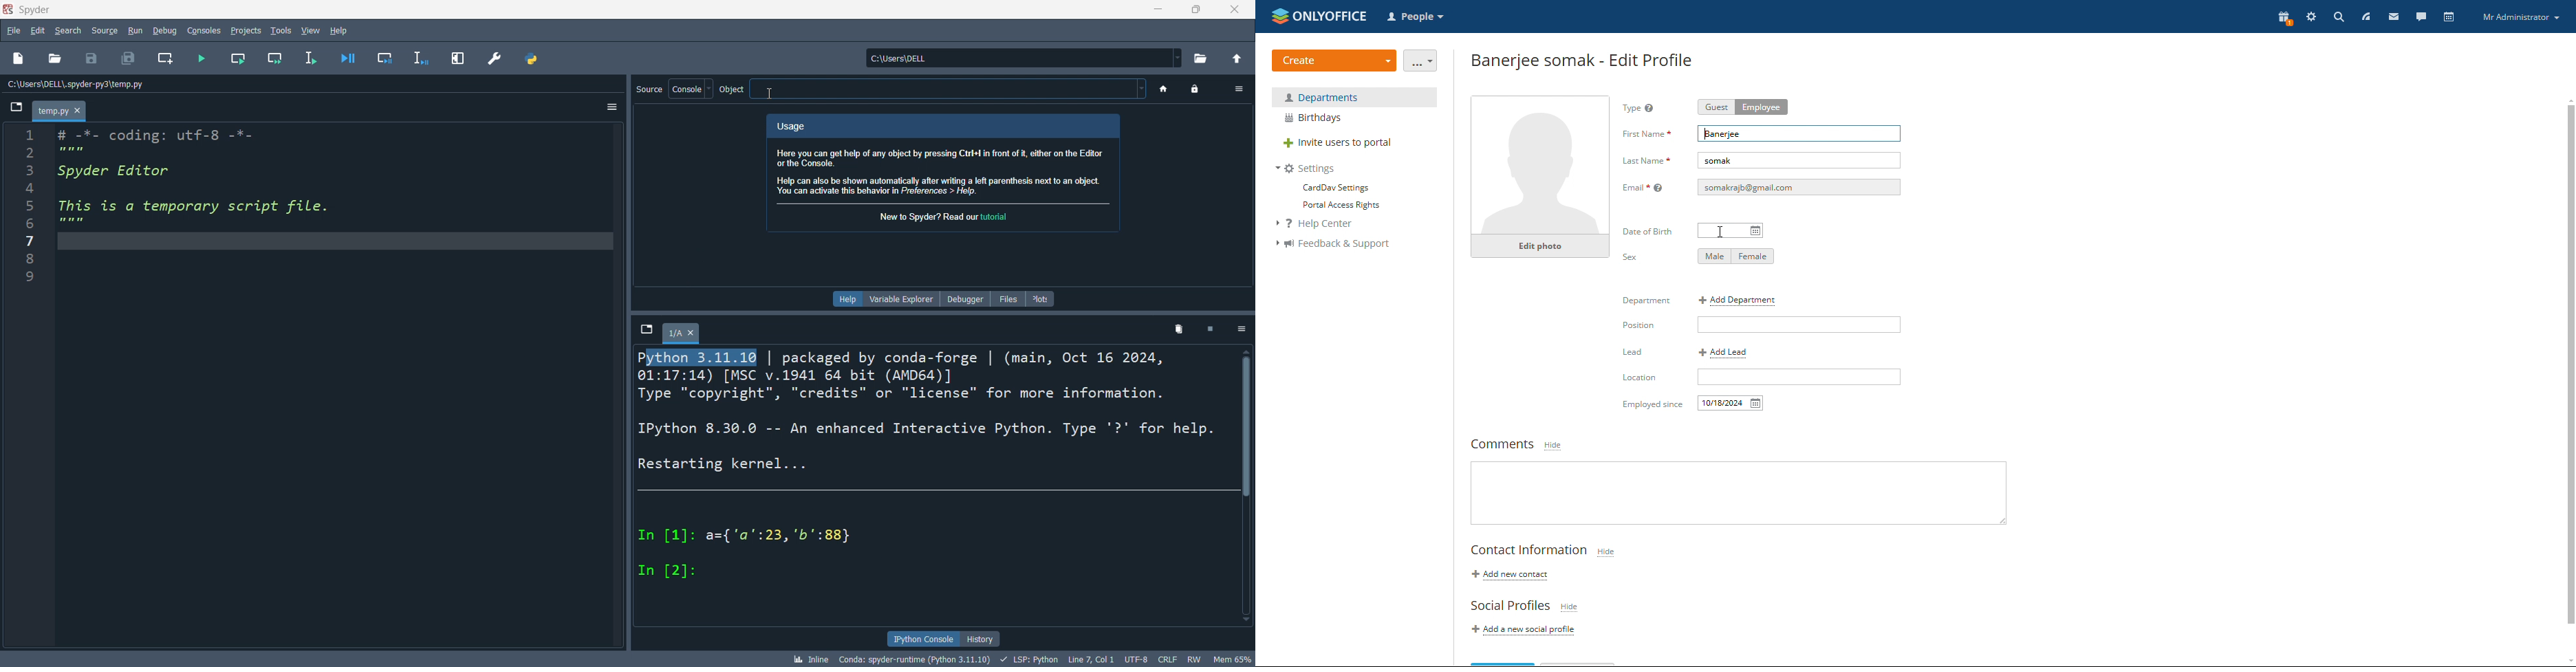 This screenshot has width=2576, height=672. What do you see at coordinates (610, 106) in the screenshot?
I see `options` at bounding box center [610, 106].